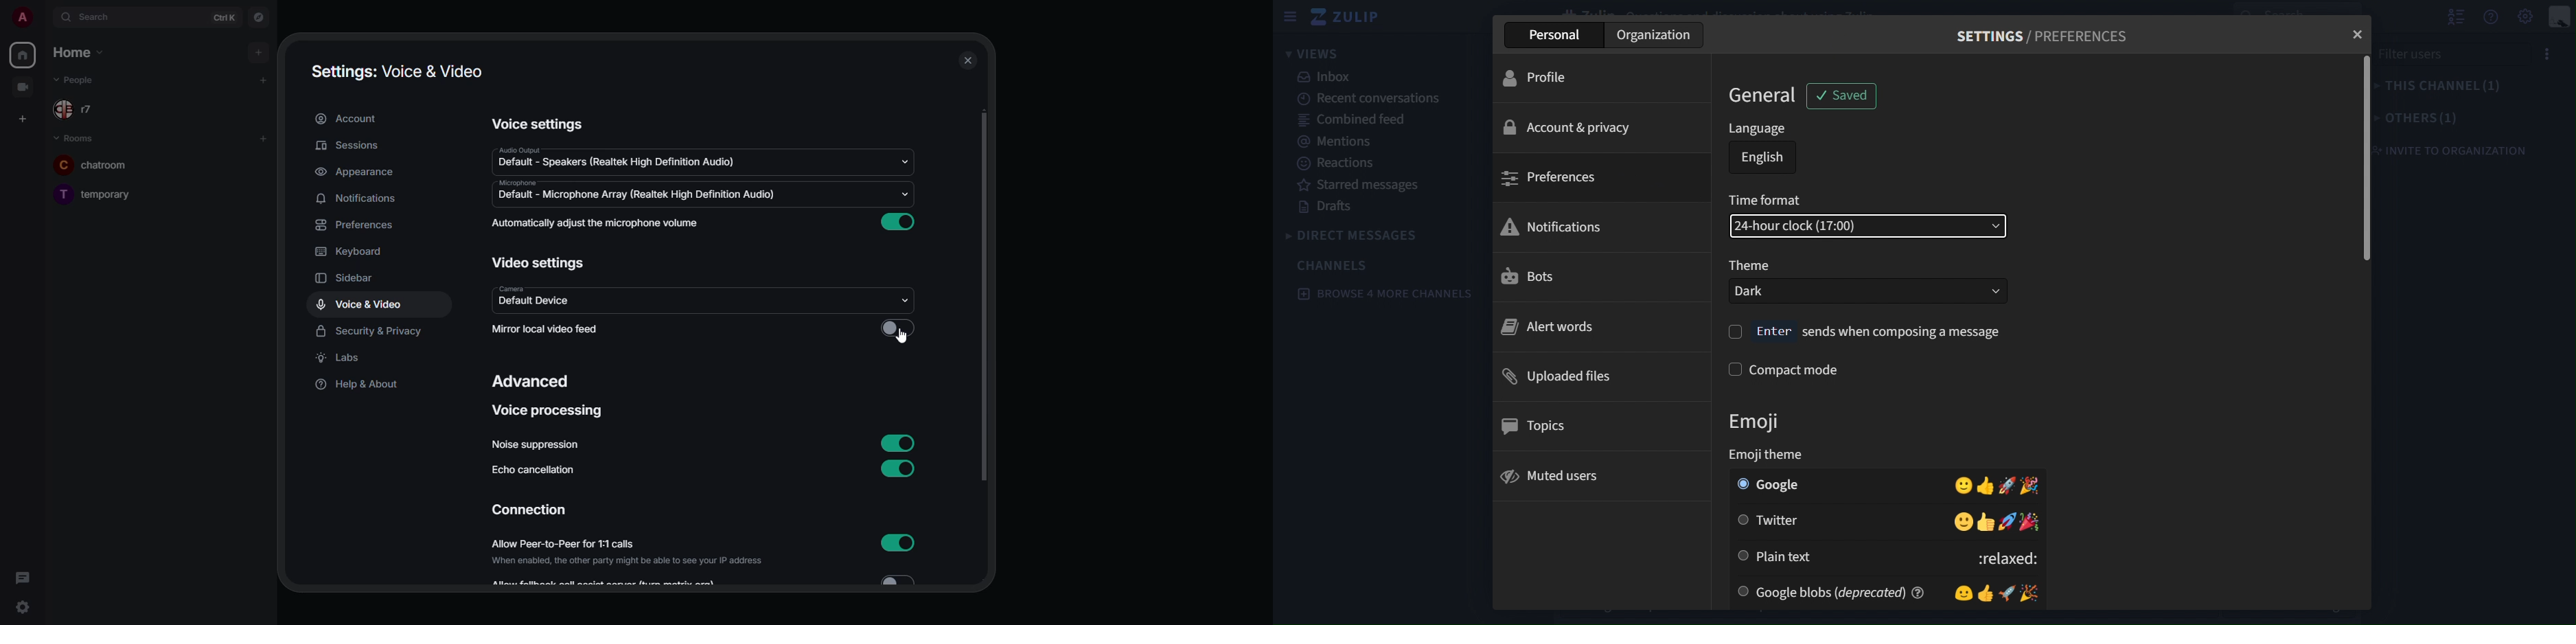  I want to click on 24-hour clock(17:00), so click(1872, 225).